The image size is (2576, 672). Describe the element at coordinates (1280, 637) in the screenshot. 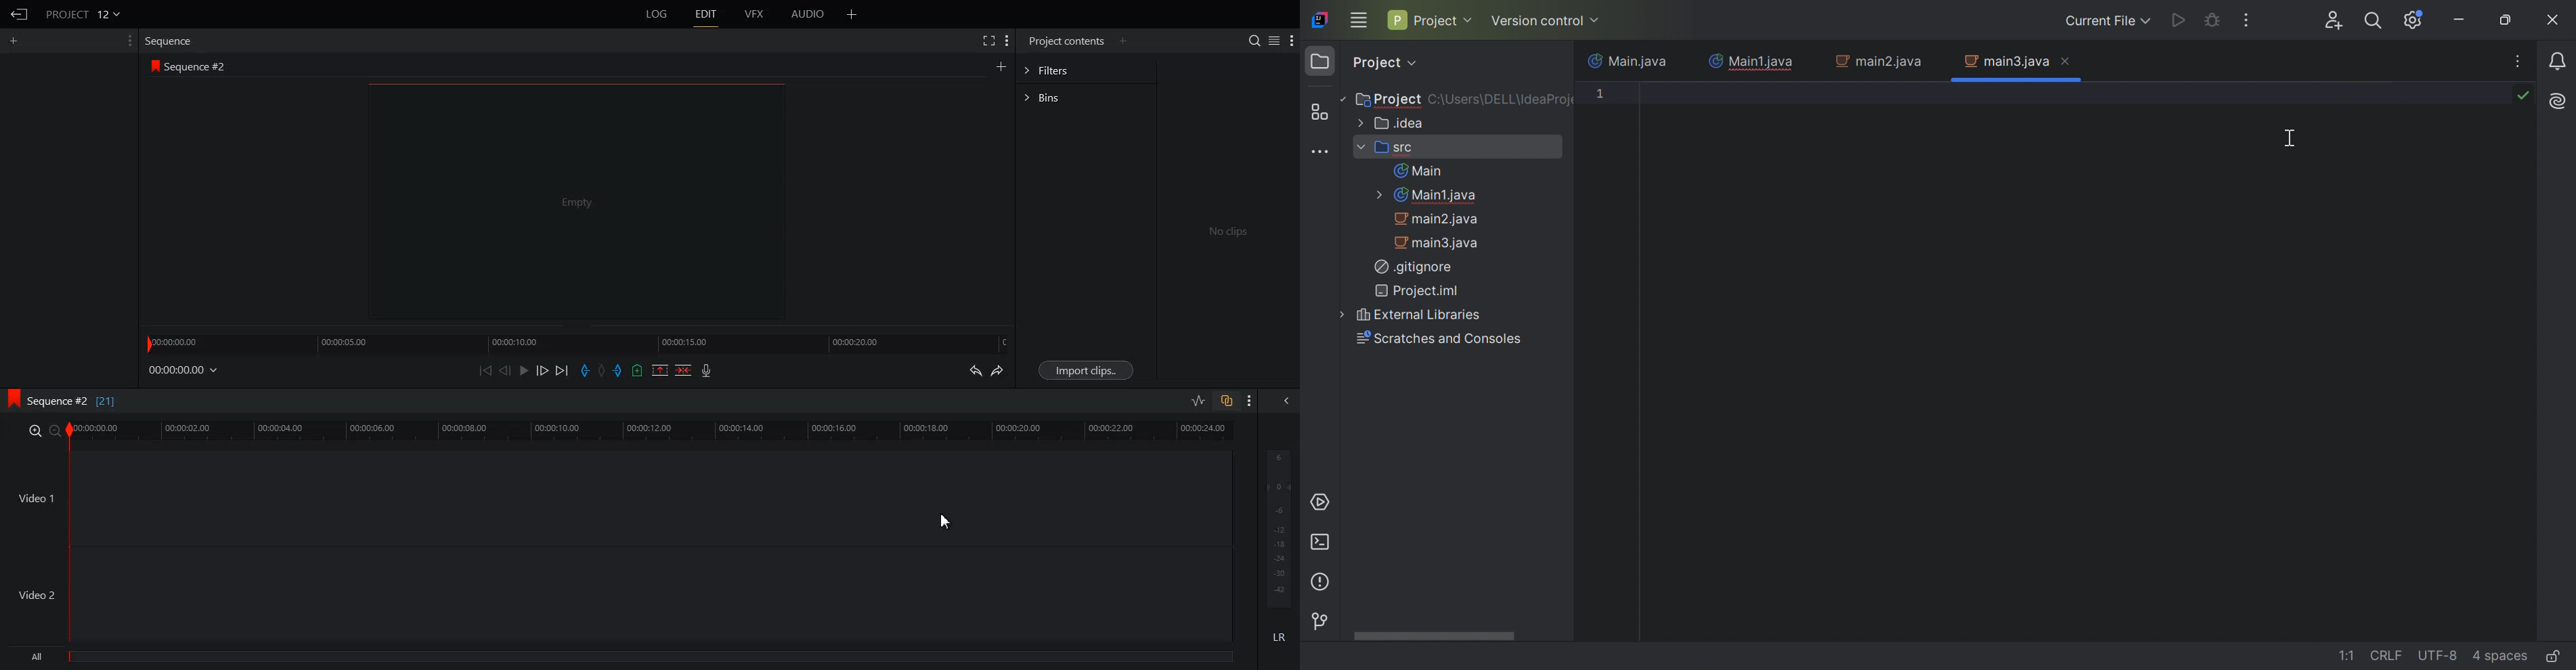

I see `Mute` at that location.